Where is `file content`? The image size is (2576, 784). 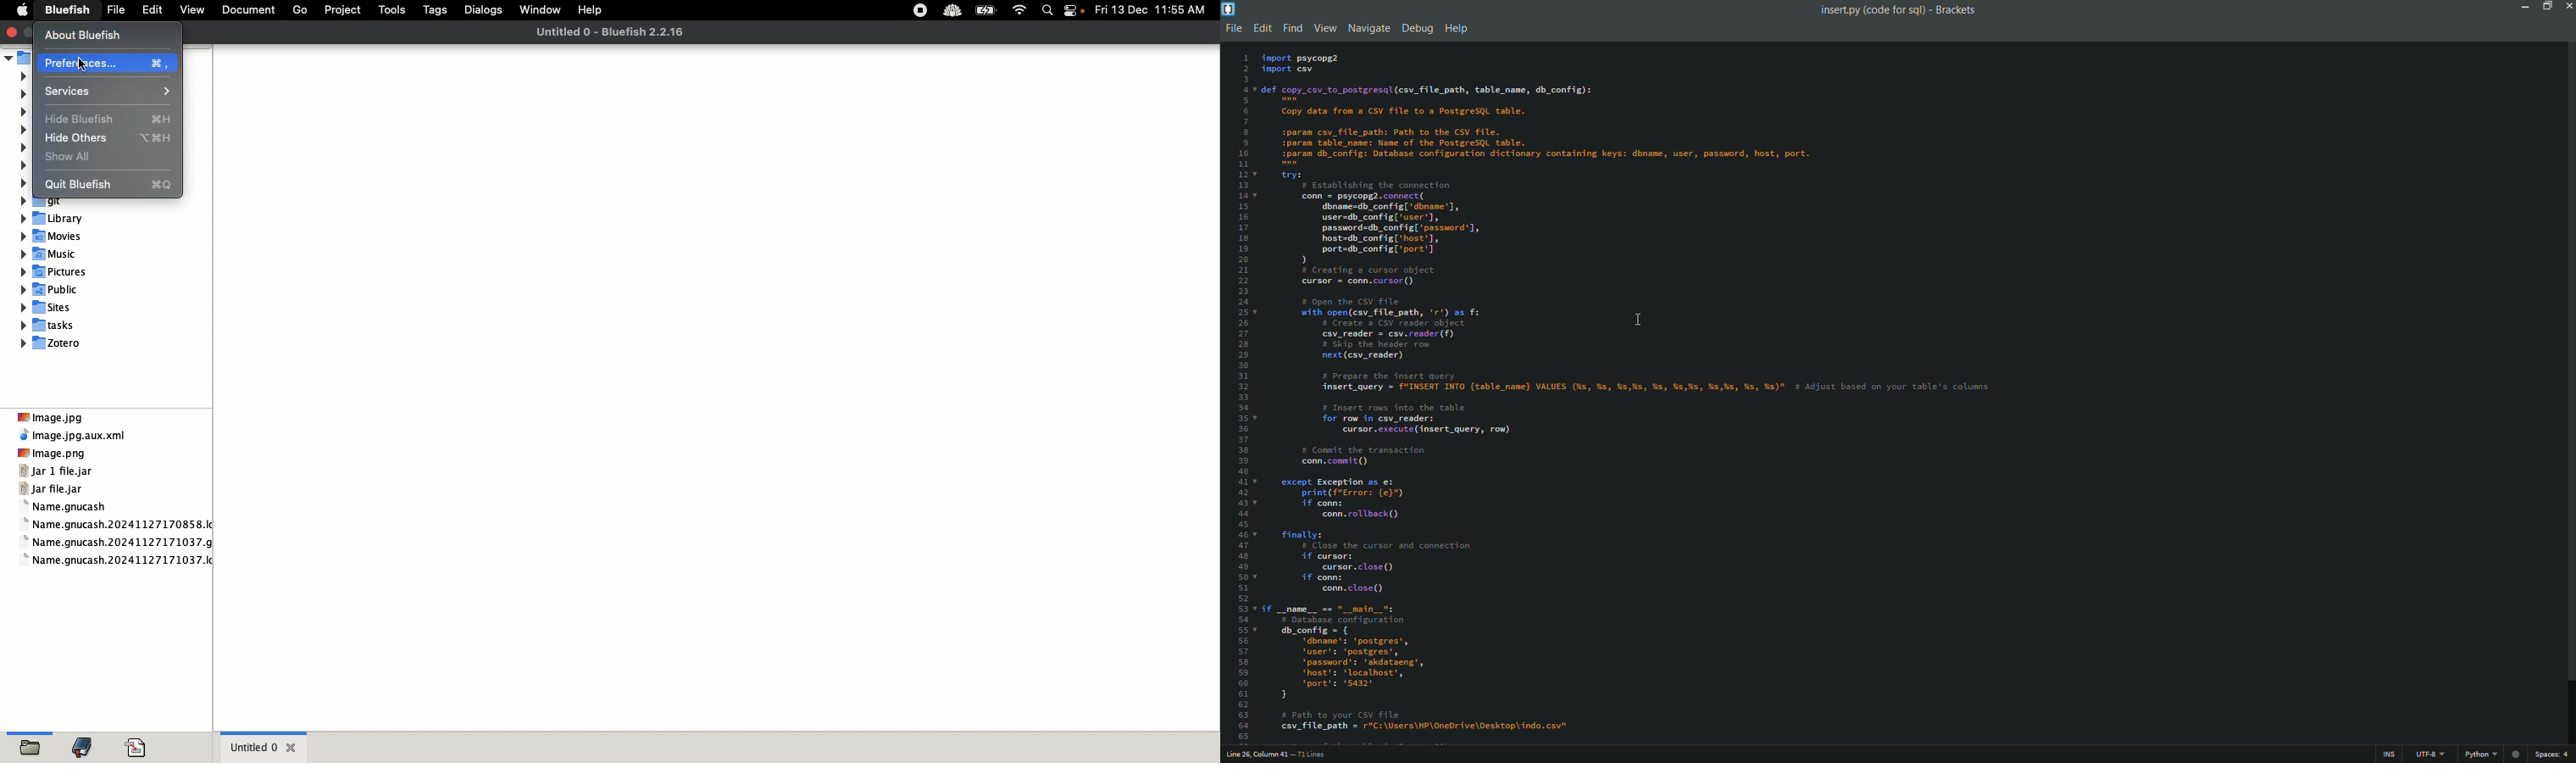 file content is located at coordinates (1625, 397).